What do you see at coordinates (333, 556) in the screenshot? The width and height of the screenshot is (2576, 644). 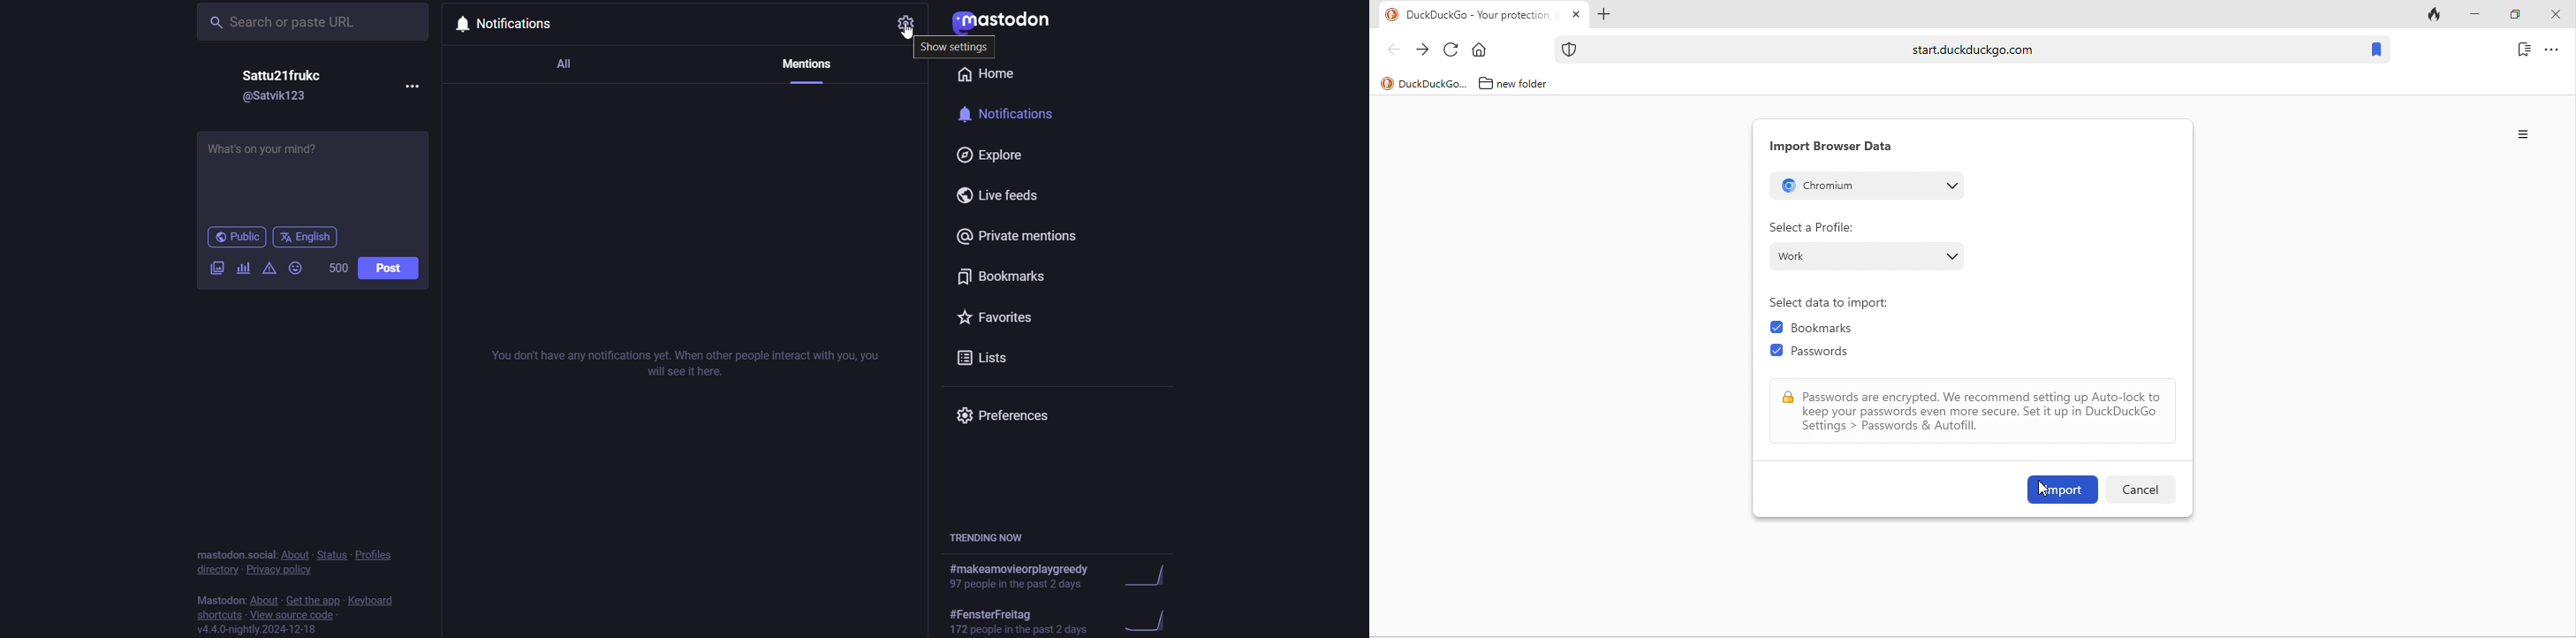 I see `status` at bounding box center [333, 556].